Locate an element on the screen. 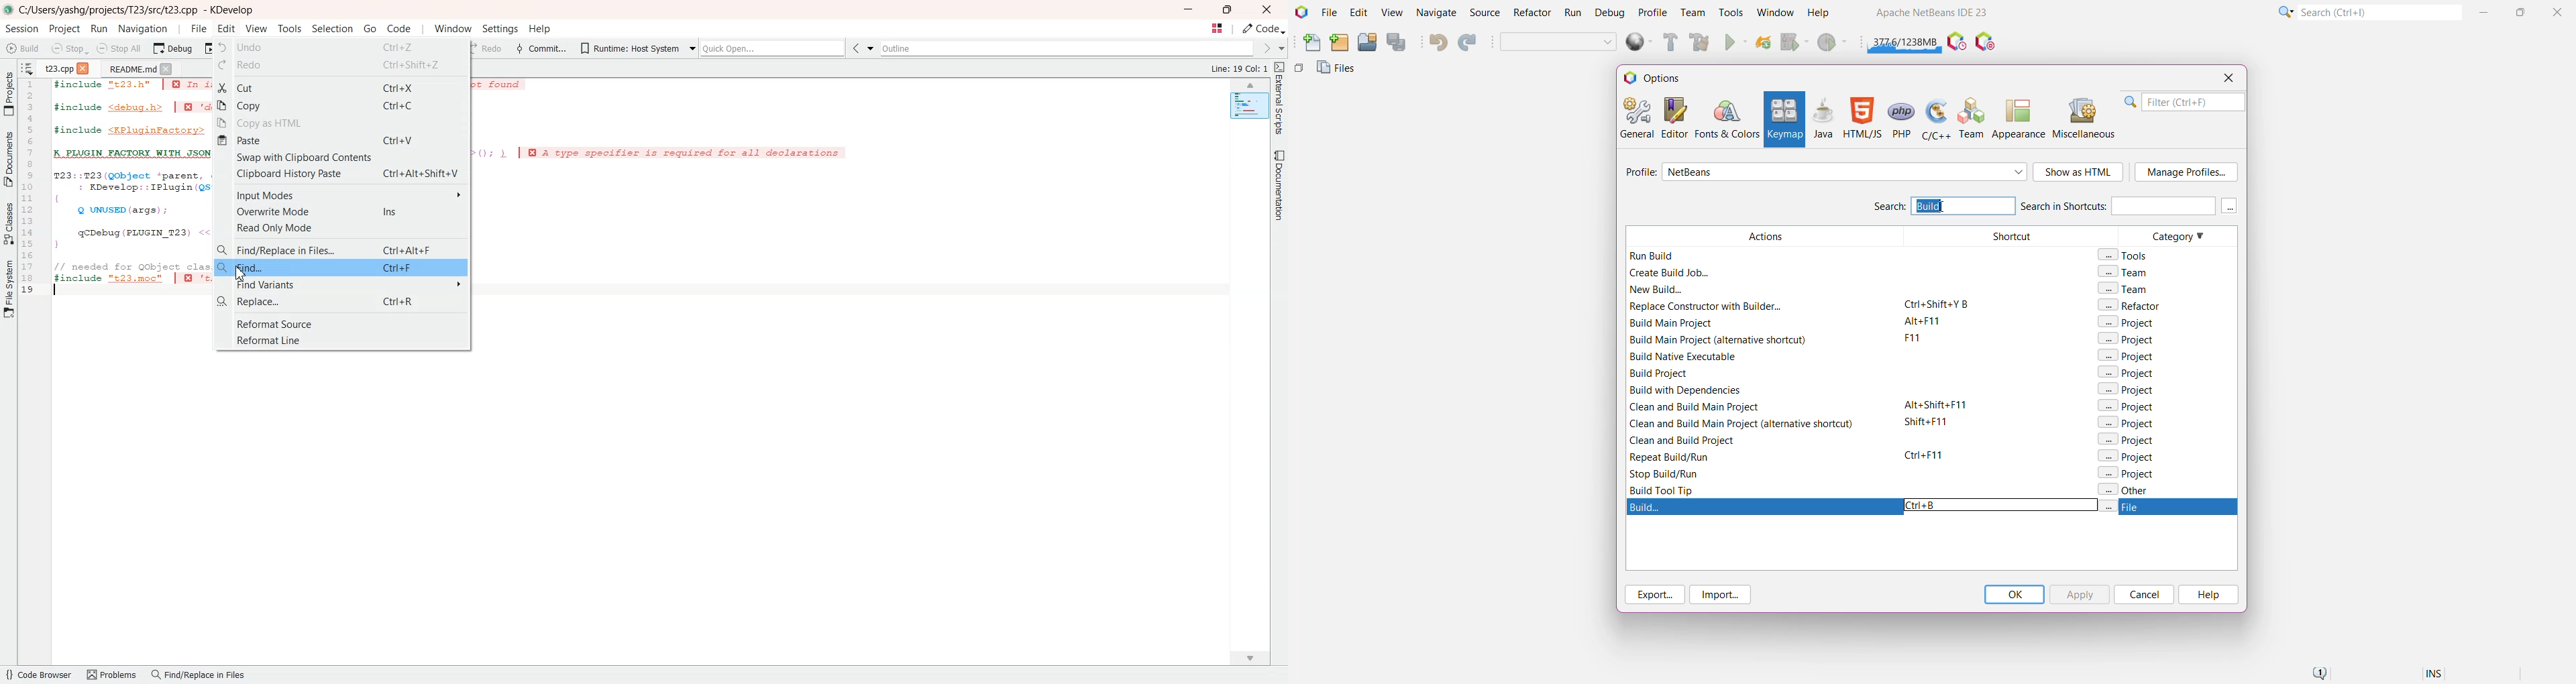  Go forward is located at coordinates (1265, 48).